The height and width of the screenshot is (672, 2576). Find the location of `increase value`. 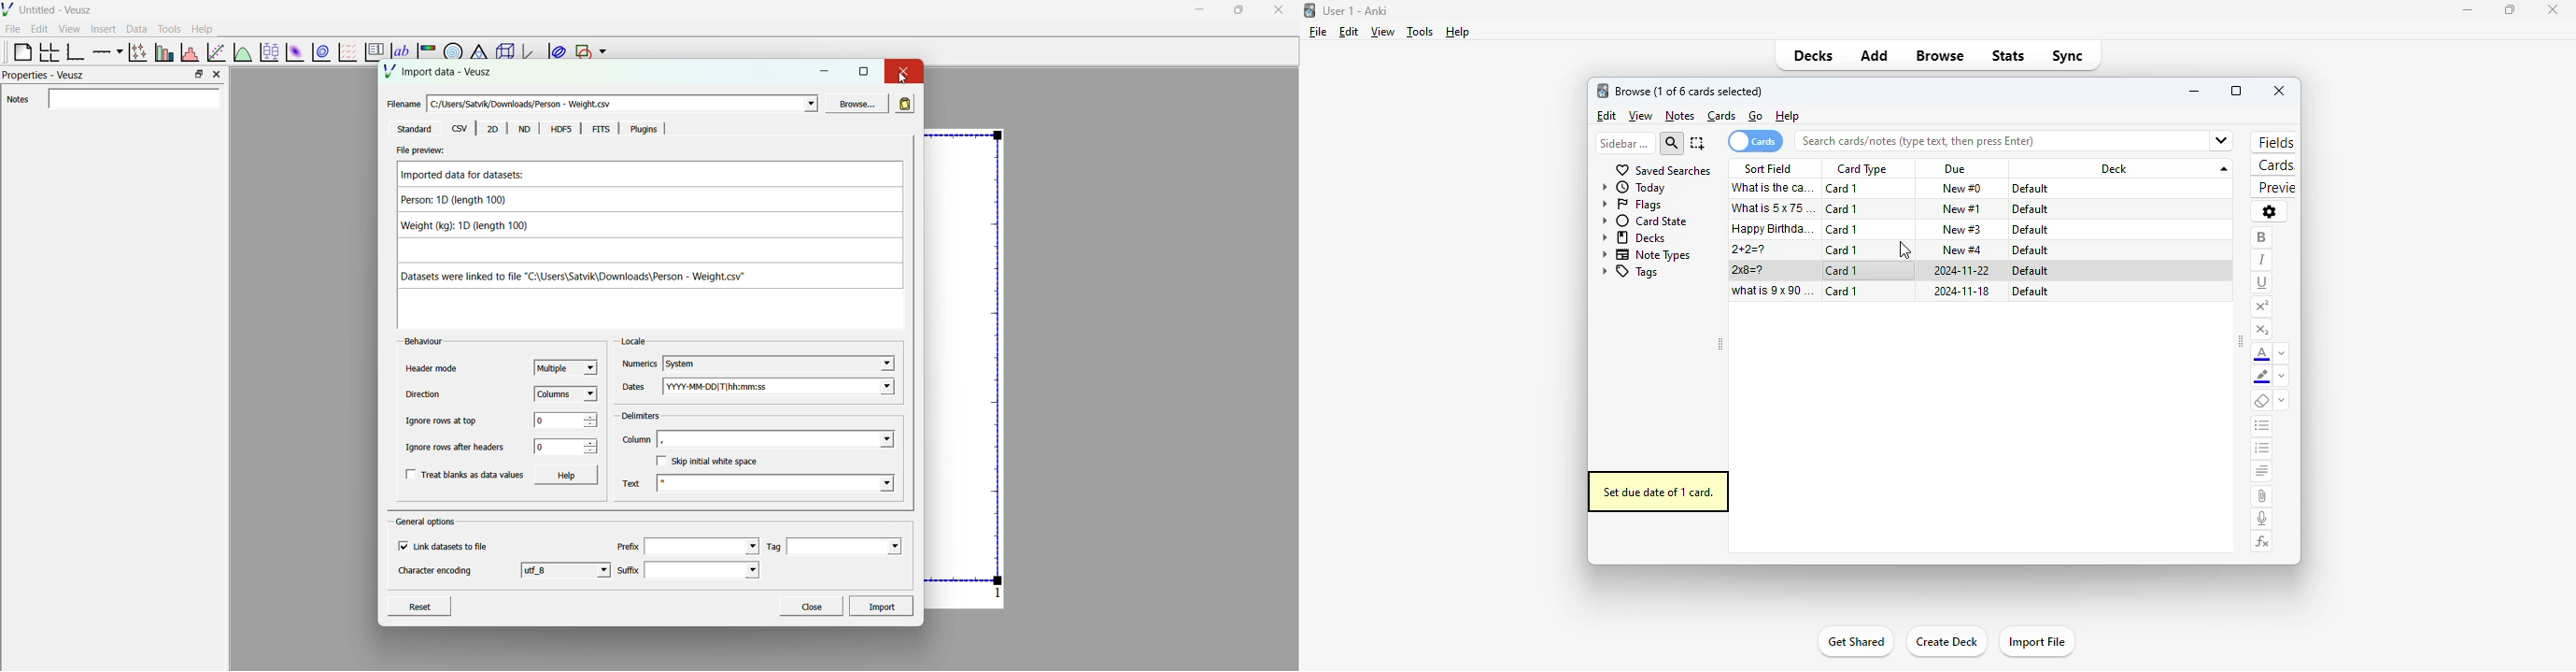

increase value is located at coordinates (593, 443).